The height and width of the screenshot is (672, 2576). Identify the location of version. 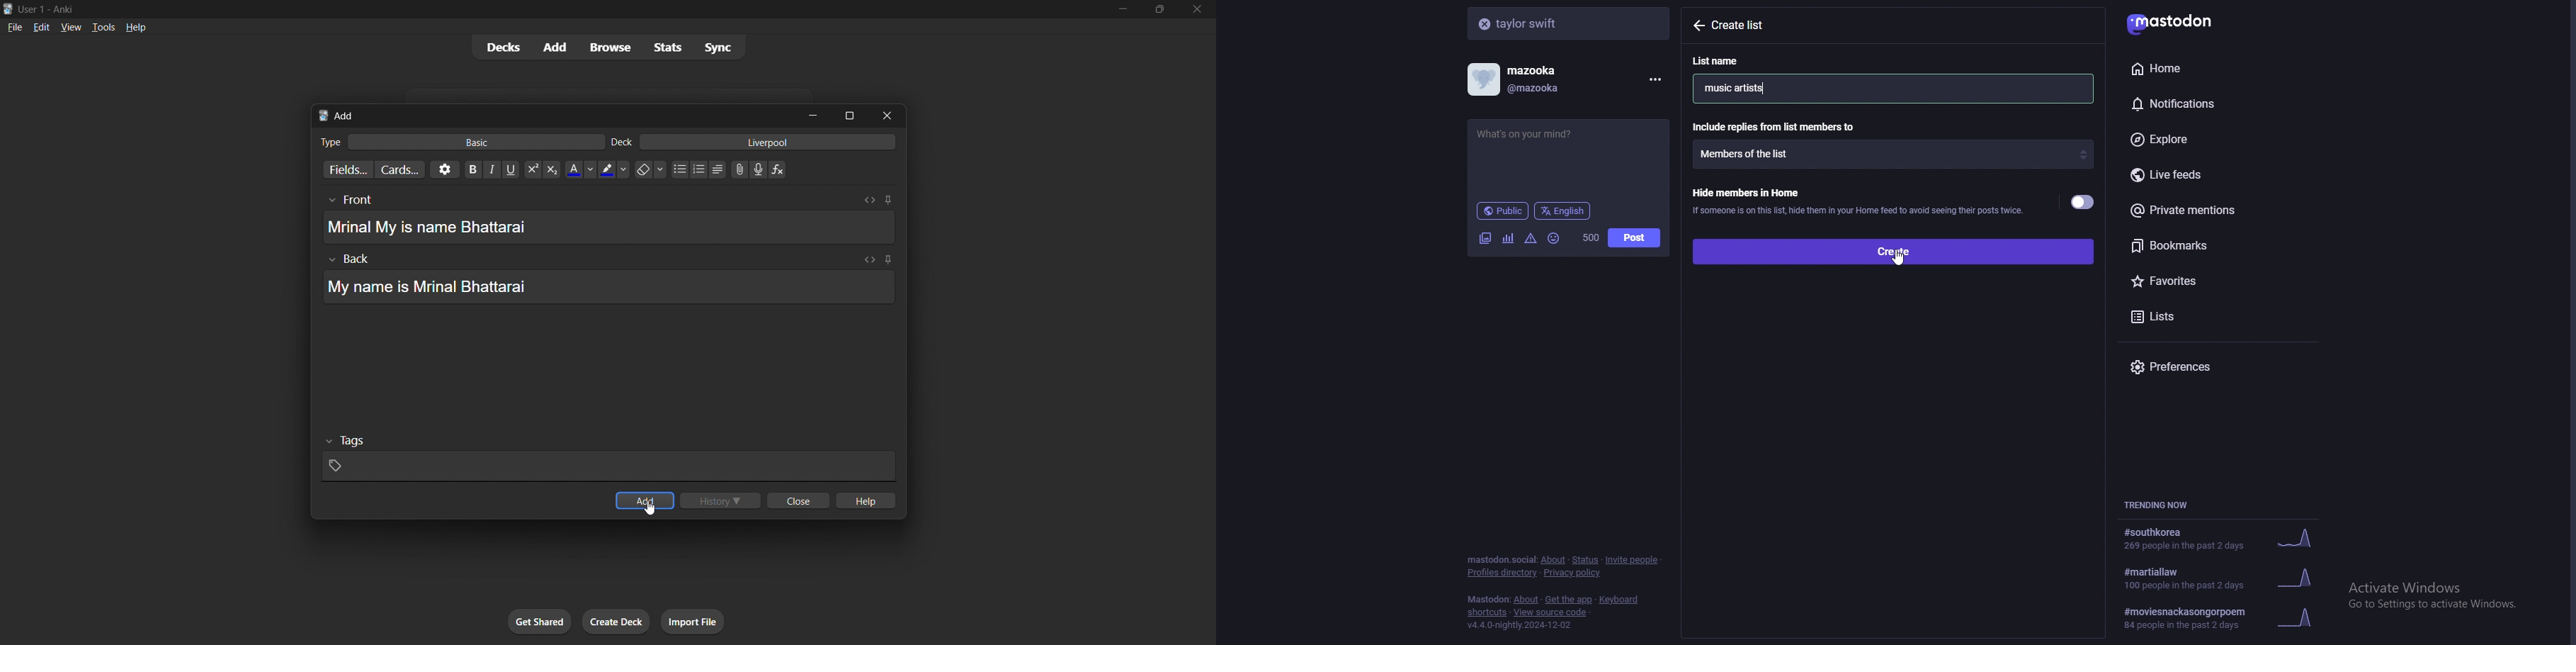
(1519, 625).